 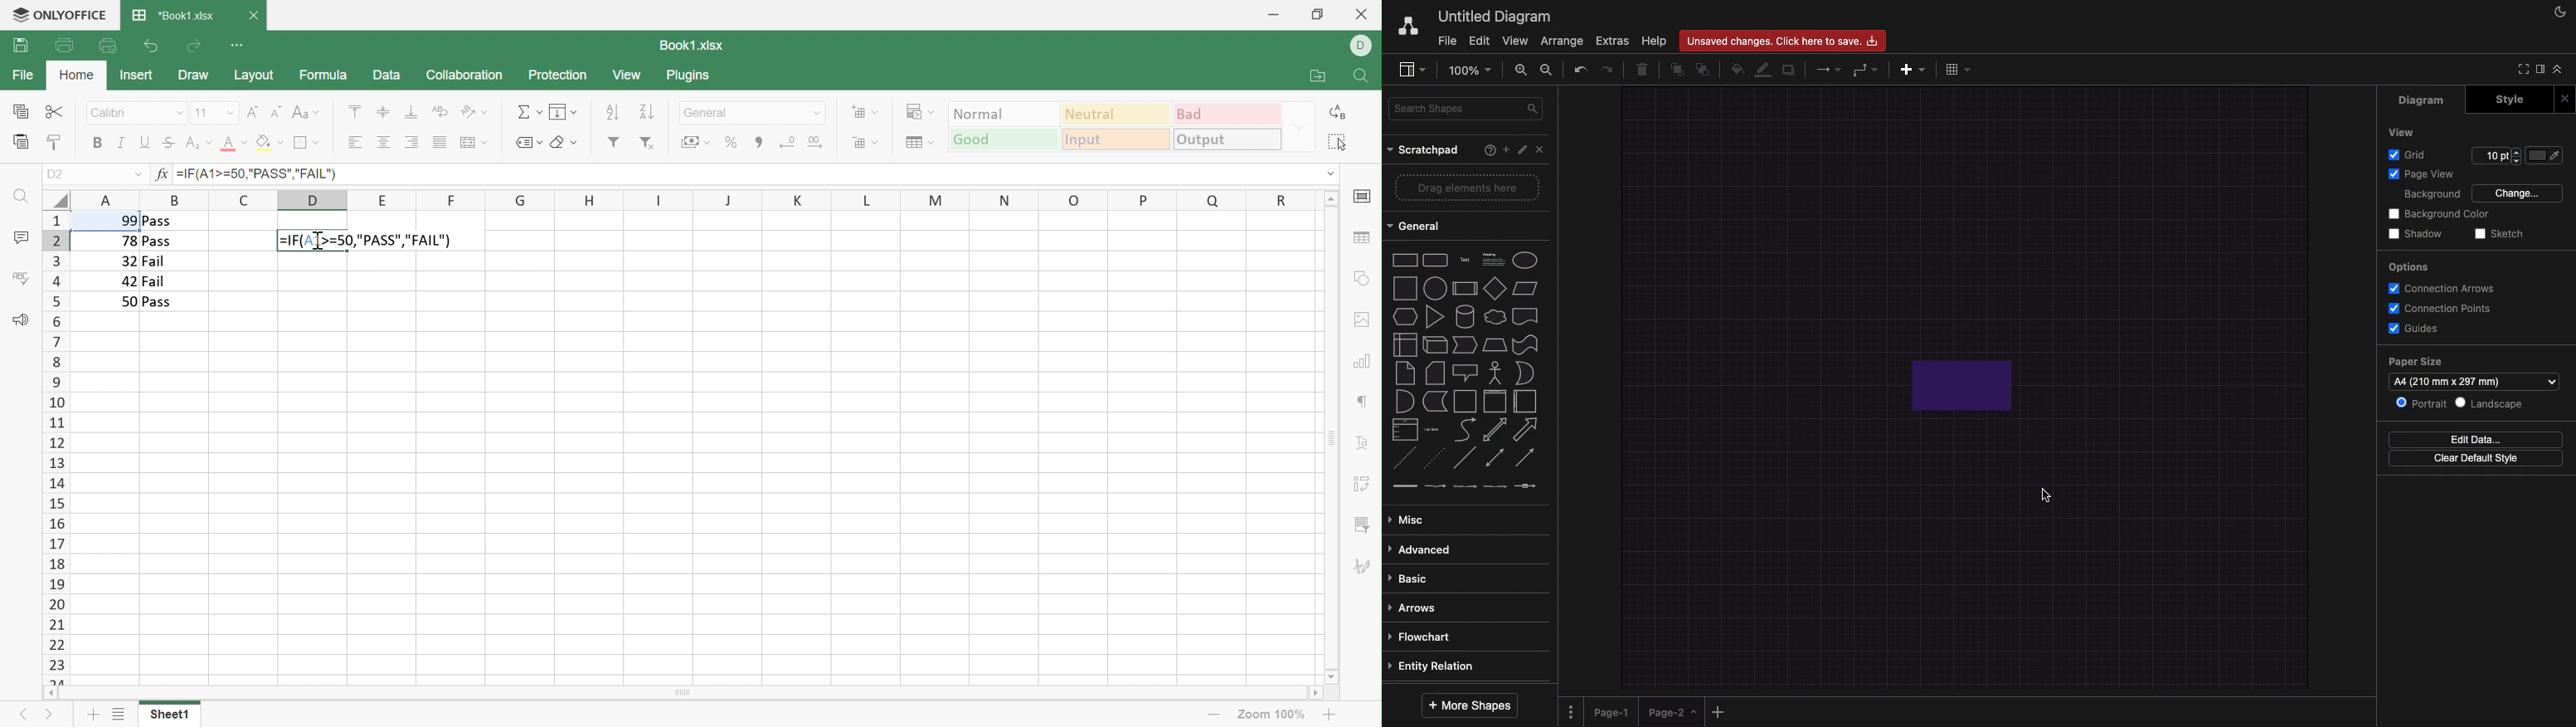 I want to click on Line color, so click(x=1766, y=69).